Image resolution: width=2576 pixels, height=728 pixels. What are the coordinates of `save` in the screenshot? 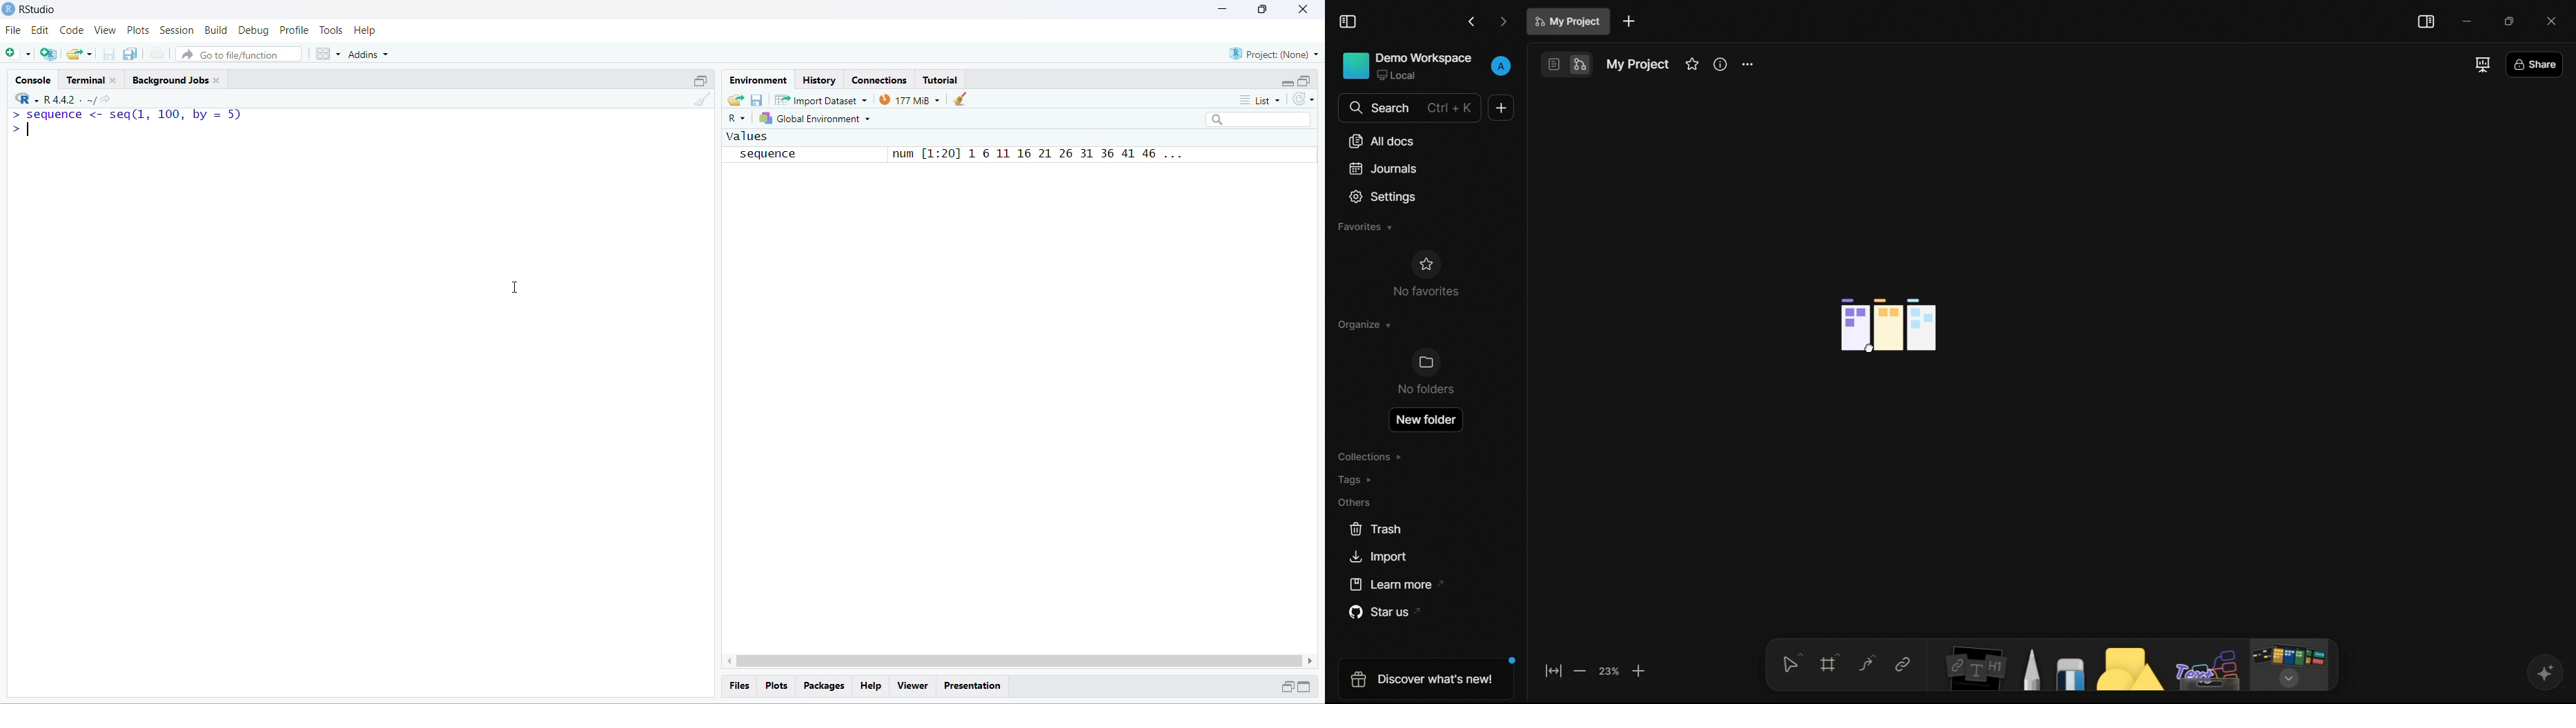 It's located at (110, 54).